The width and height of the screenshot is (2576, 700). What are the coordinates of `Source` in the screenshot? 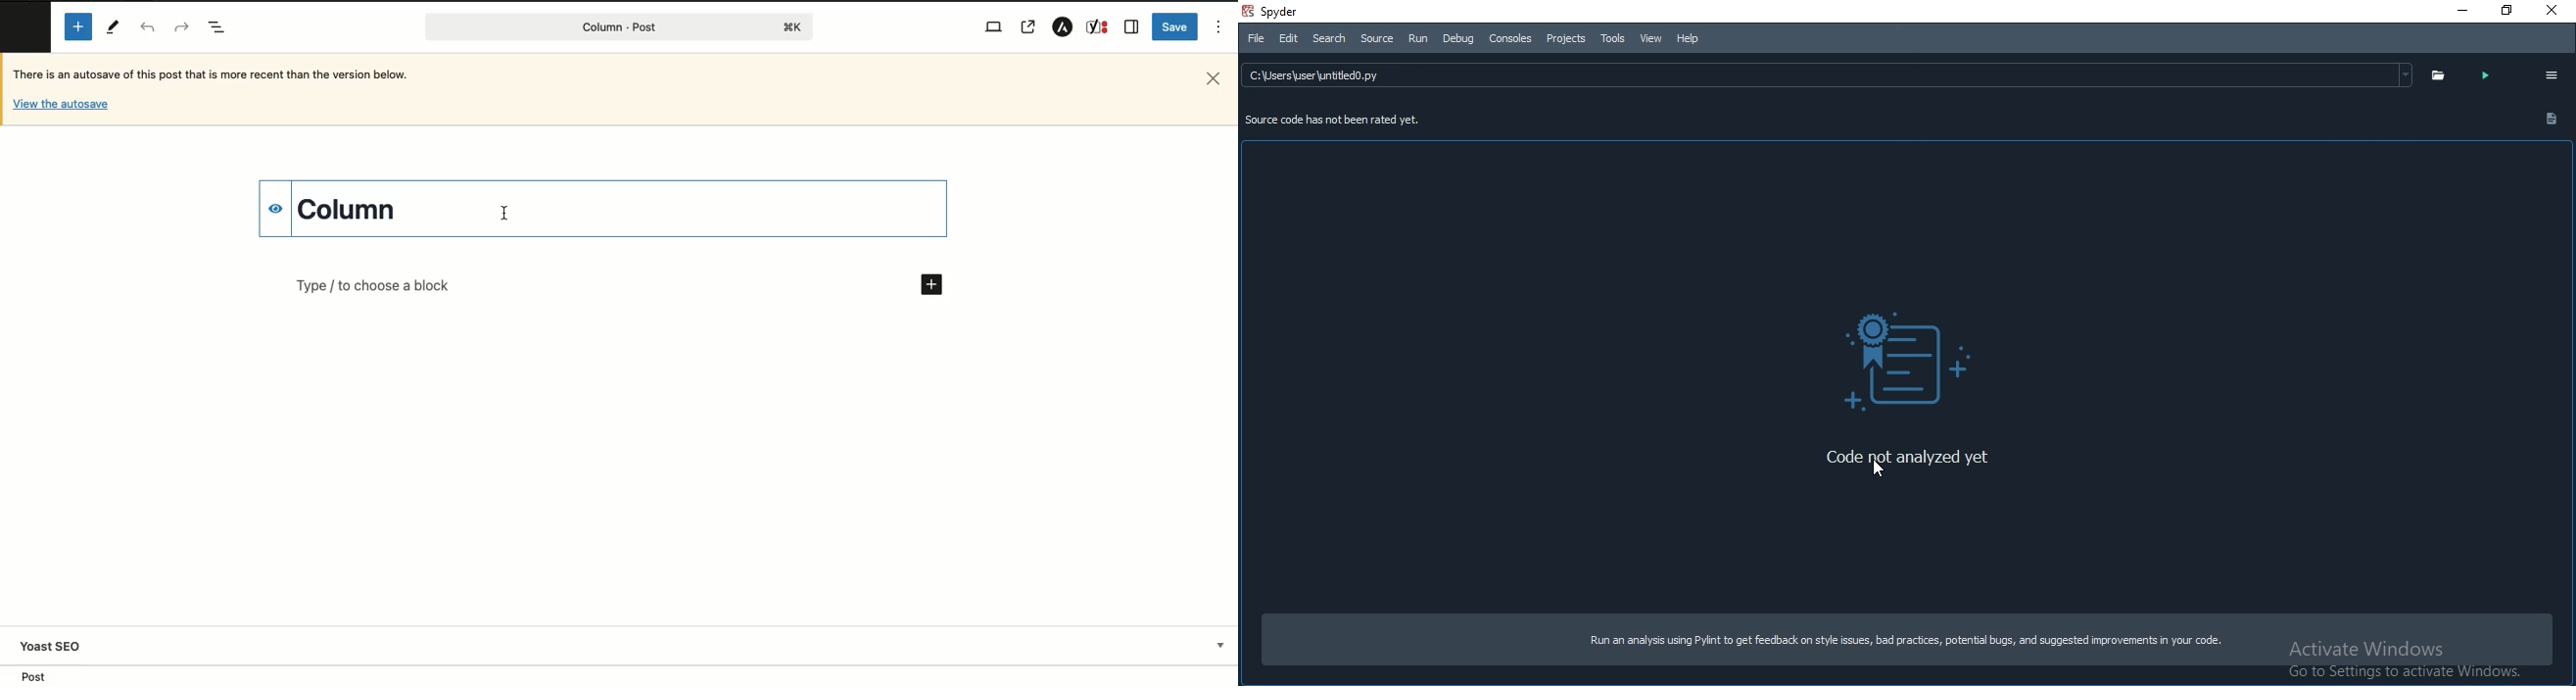 It's located at (1375, 37).